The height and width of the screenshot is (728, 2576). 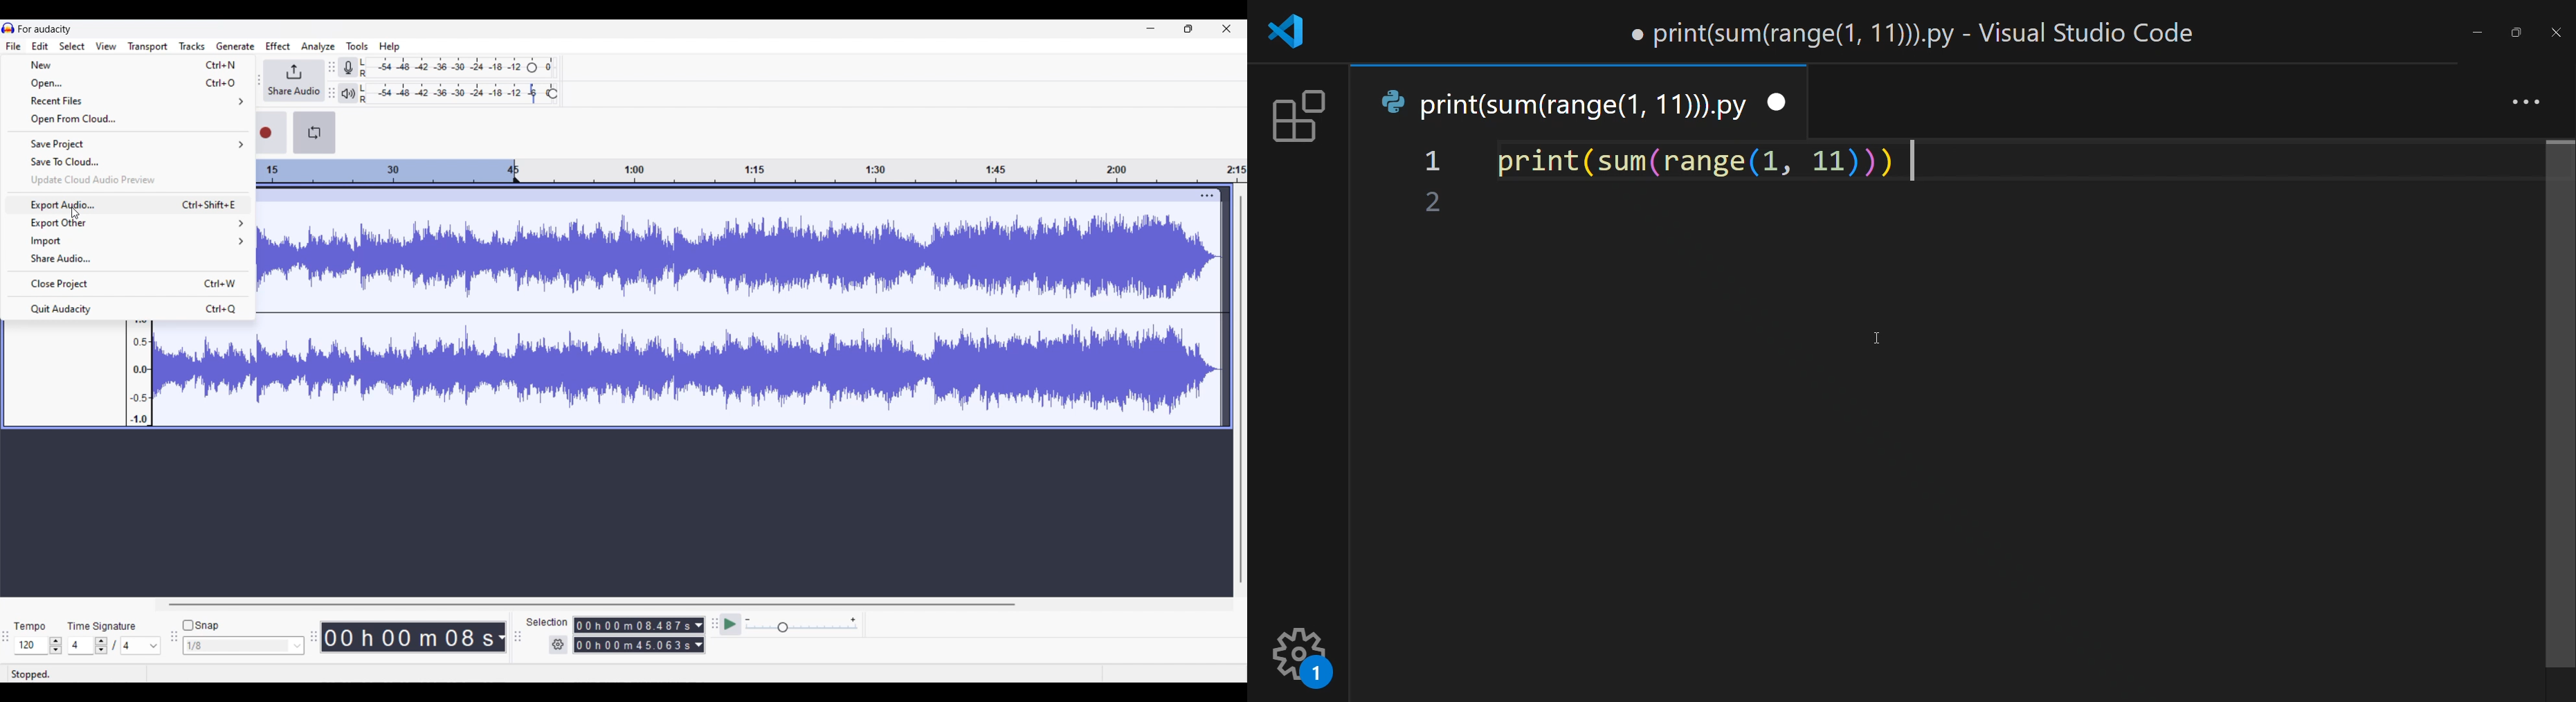 What do you see at coordinates (102, 626) in the screenshot?
I see `Indicates time signature settings` at bounding box center [102, 626].